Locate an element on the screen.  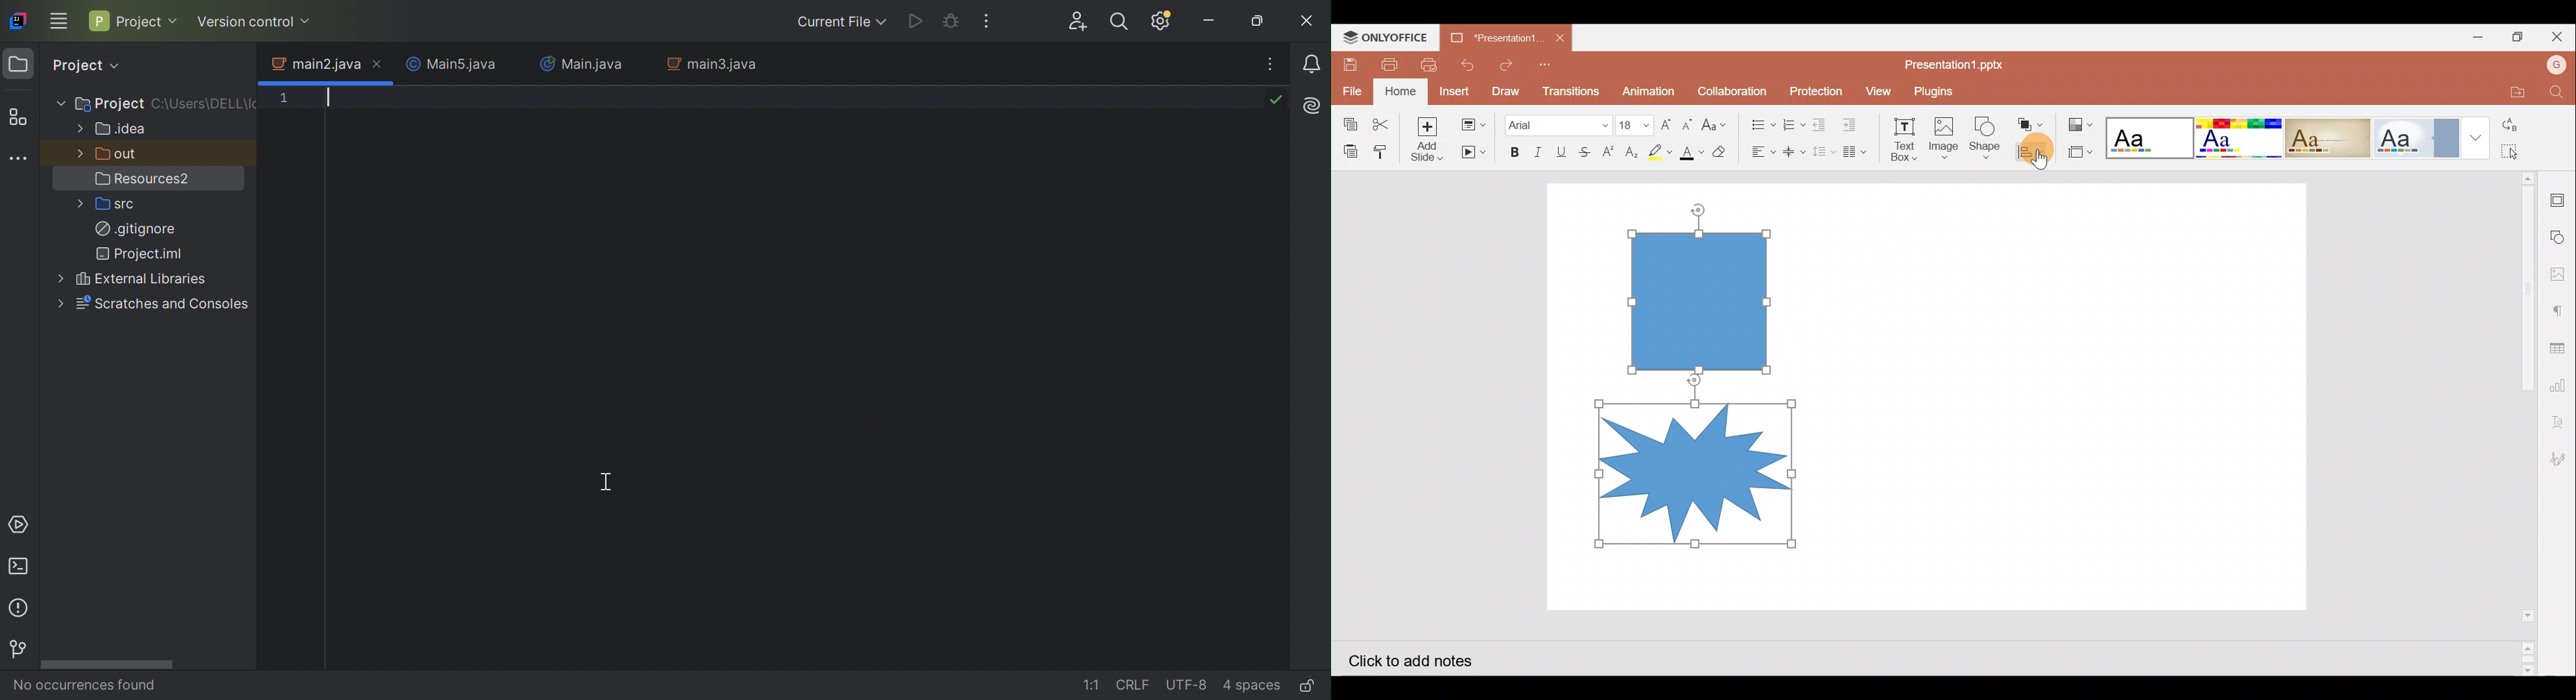
Select all is located at coordinates (2518, 152).